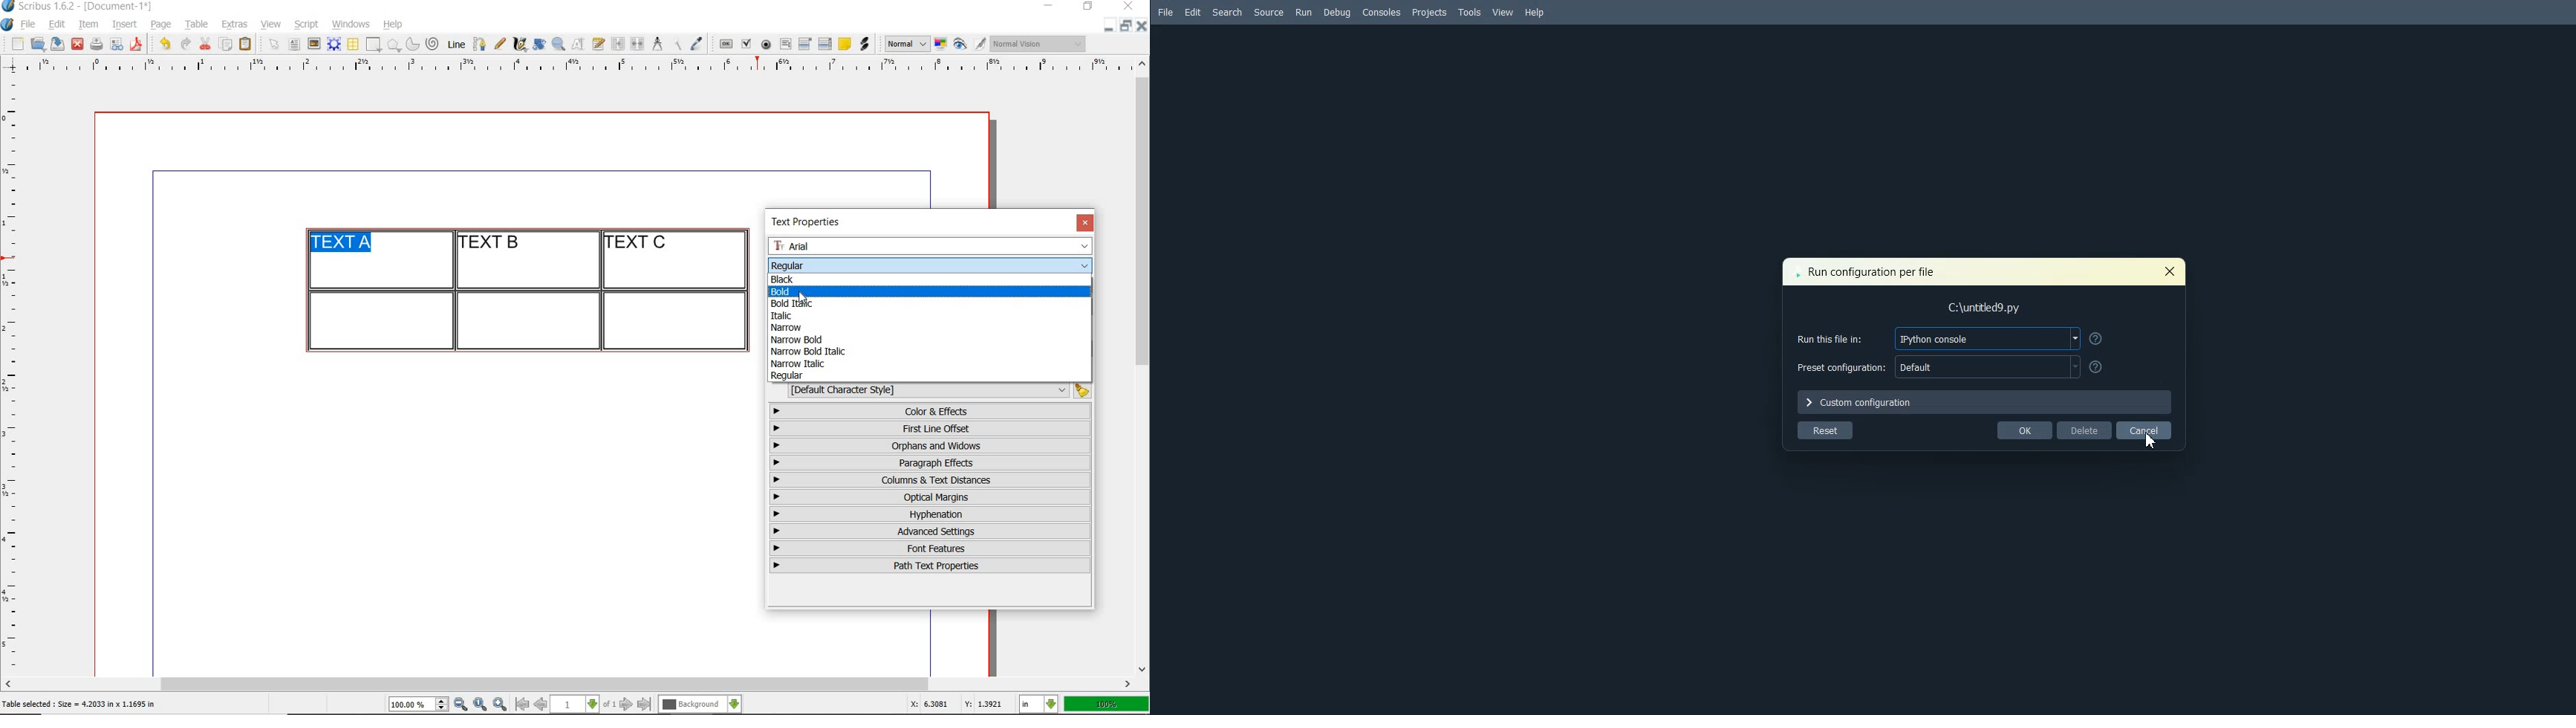 The height and width of the screenshot is (728, 2576). What do you see at coordinates (197, 25) in the screenshot?
I see `table` at bounding box center [197, 25].